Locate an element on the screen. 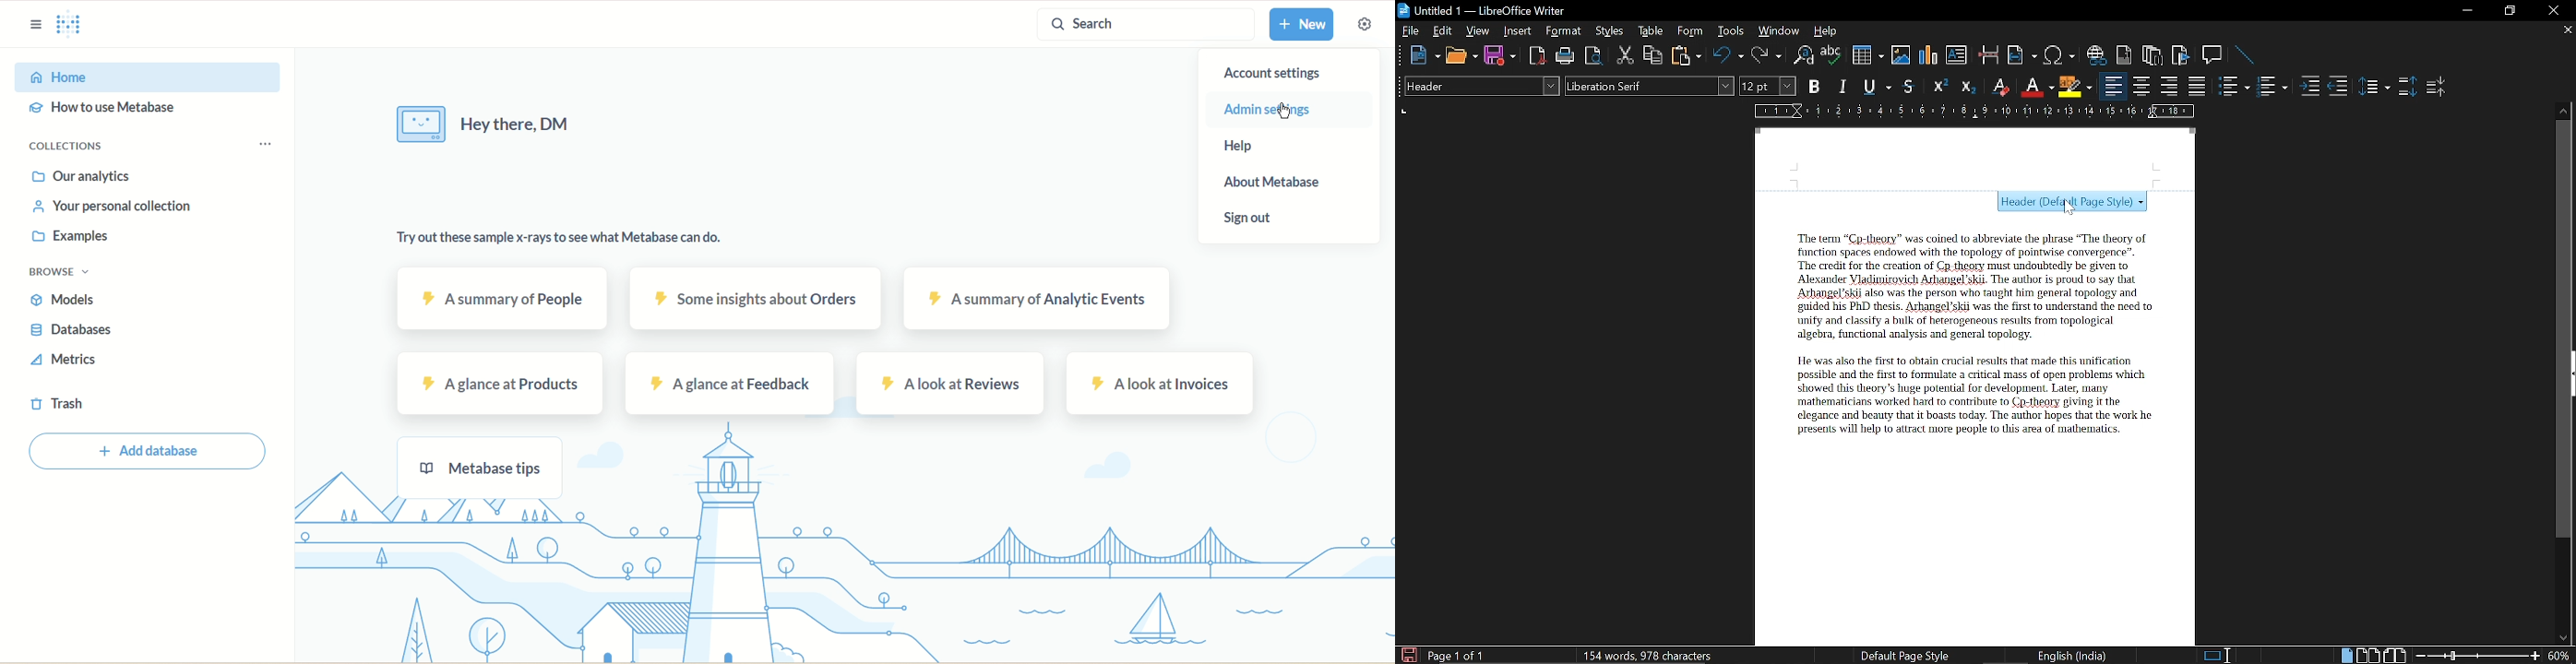 The width and height of the screenshot is (2576, 672). Underline is located at coordinates (1878, 88).